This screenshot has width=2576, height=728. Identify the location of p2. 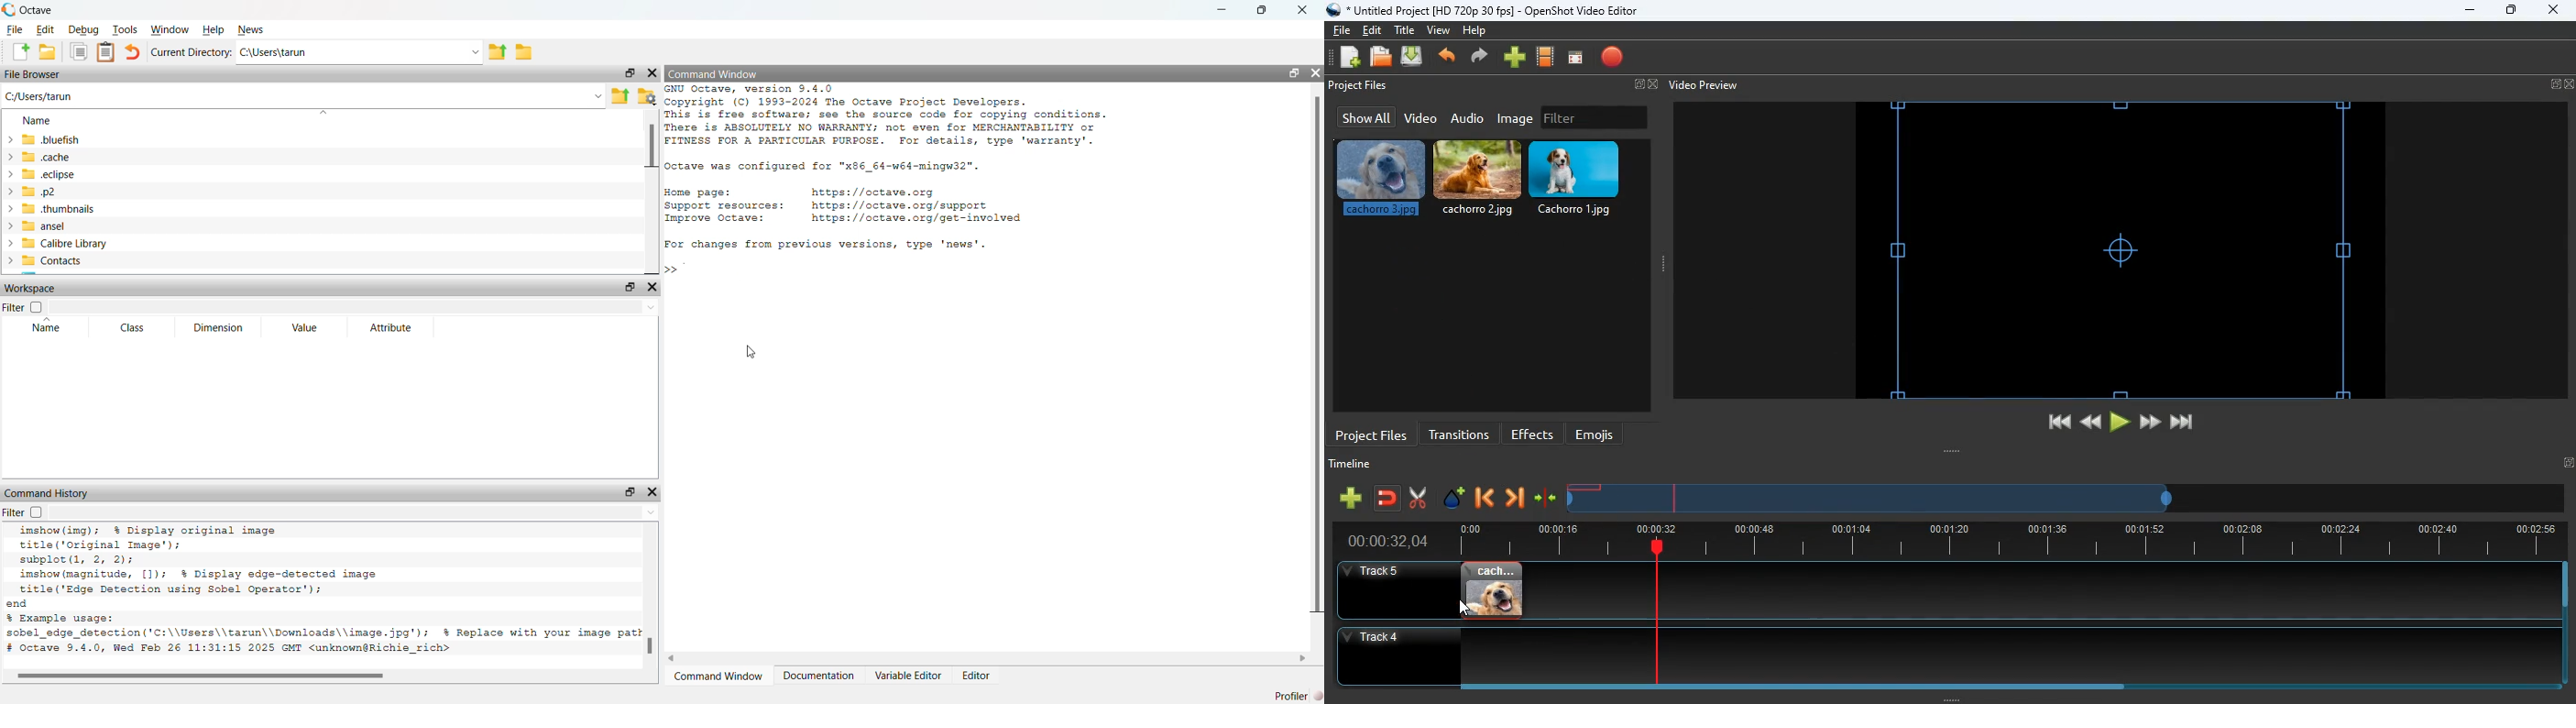
(37, 193).